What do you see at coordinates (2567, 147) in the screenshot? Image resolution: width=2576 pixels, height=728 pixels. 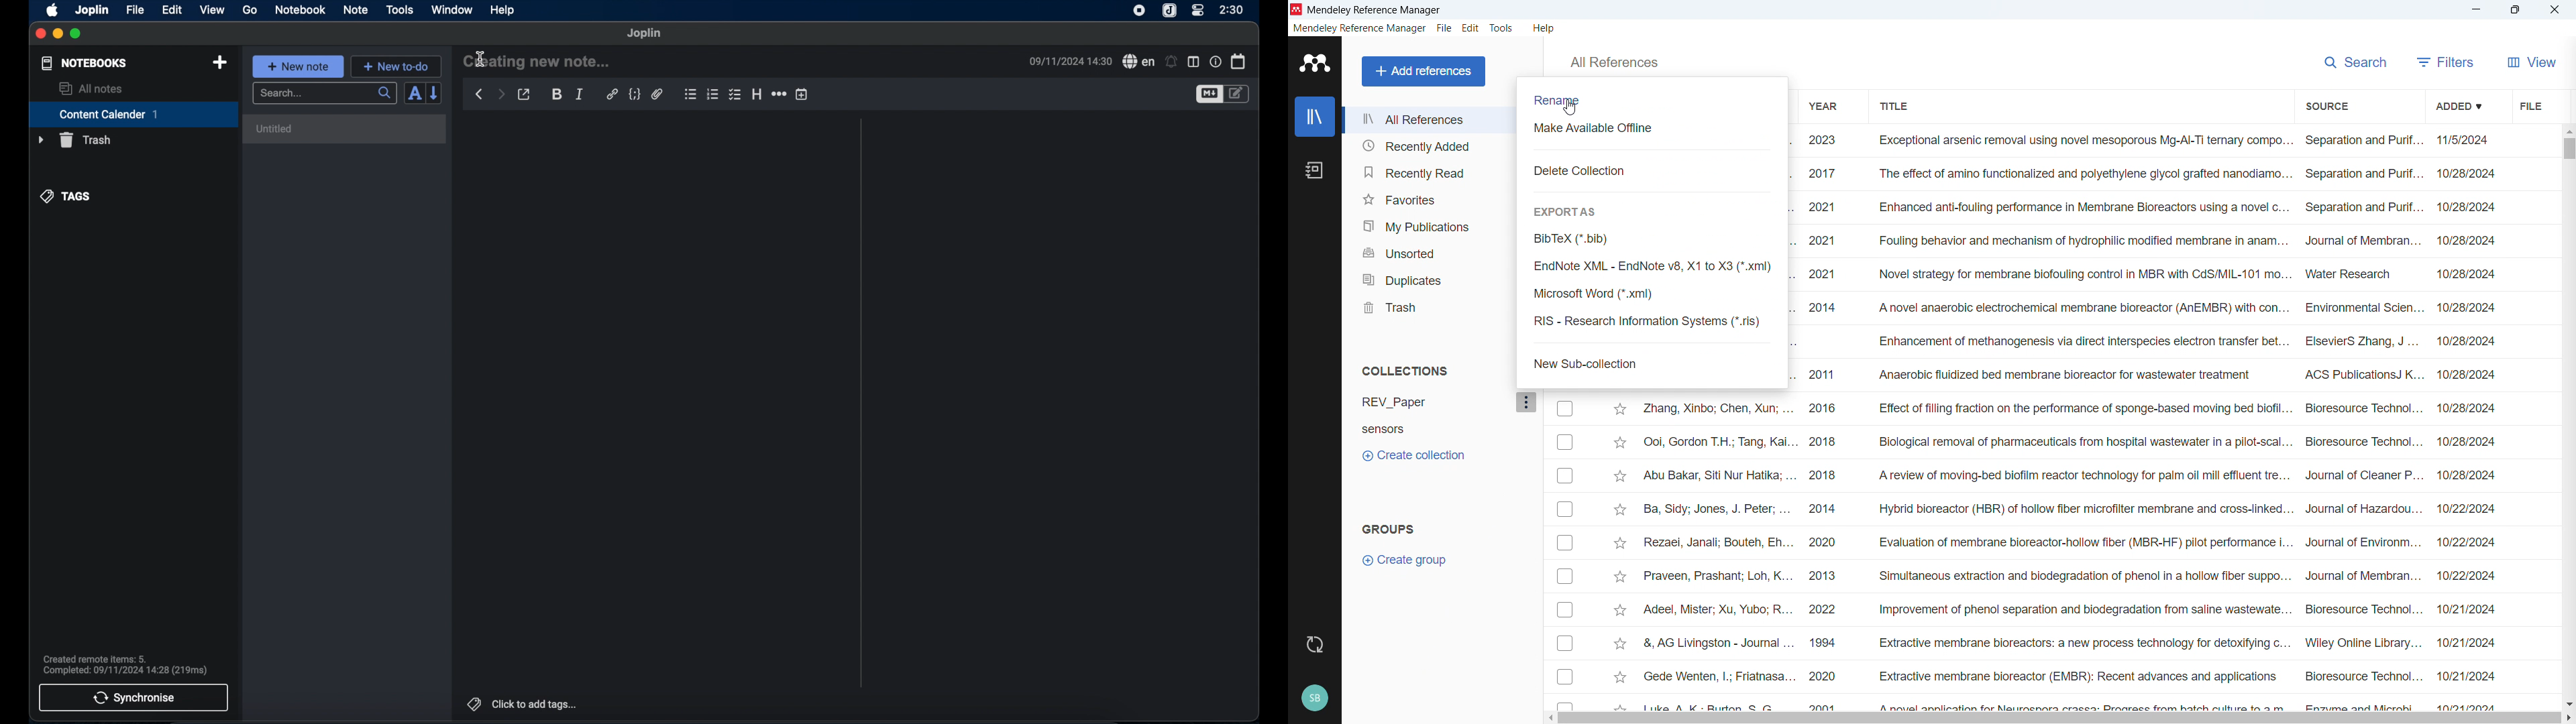 I see `Vertical scroll bar ` at bounding box center [2567, 147].